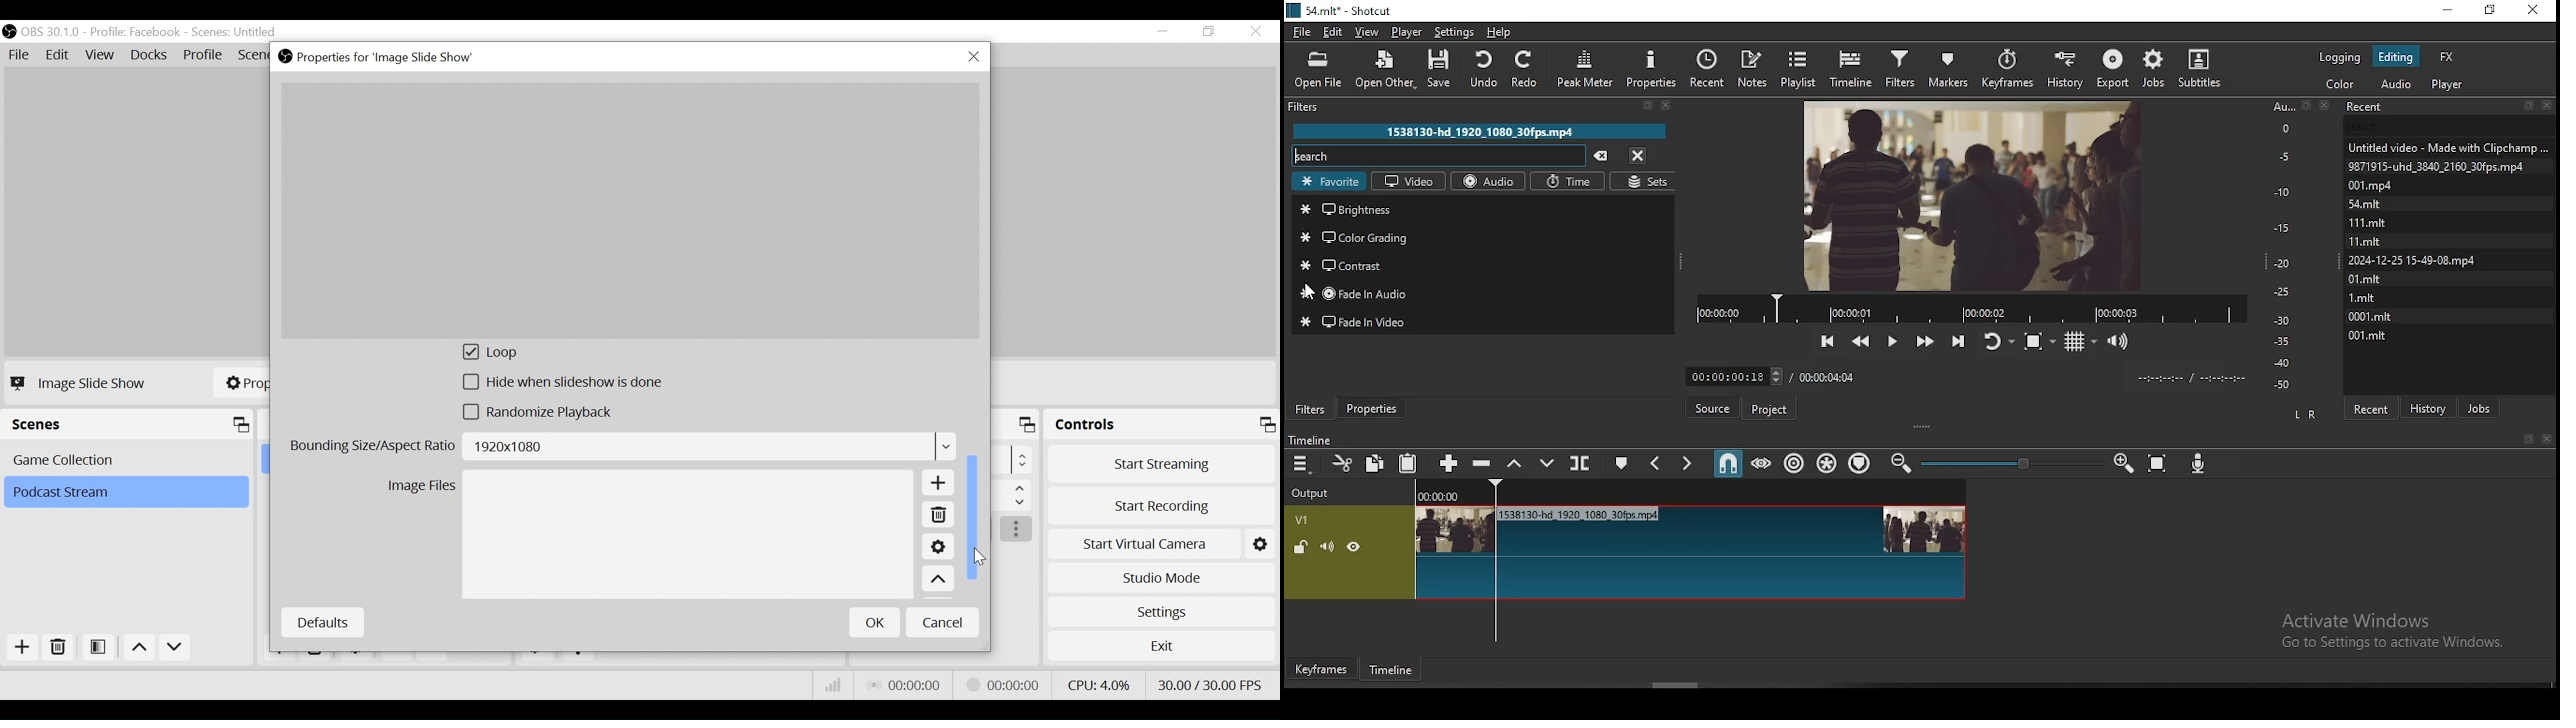 This screenshot has height=728, width=2576. Describe the element at coordinates (2480, 407) in the screenshot. I see `jobs` at that location.